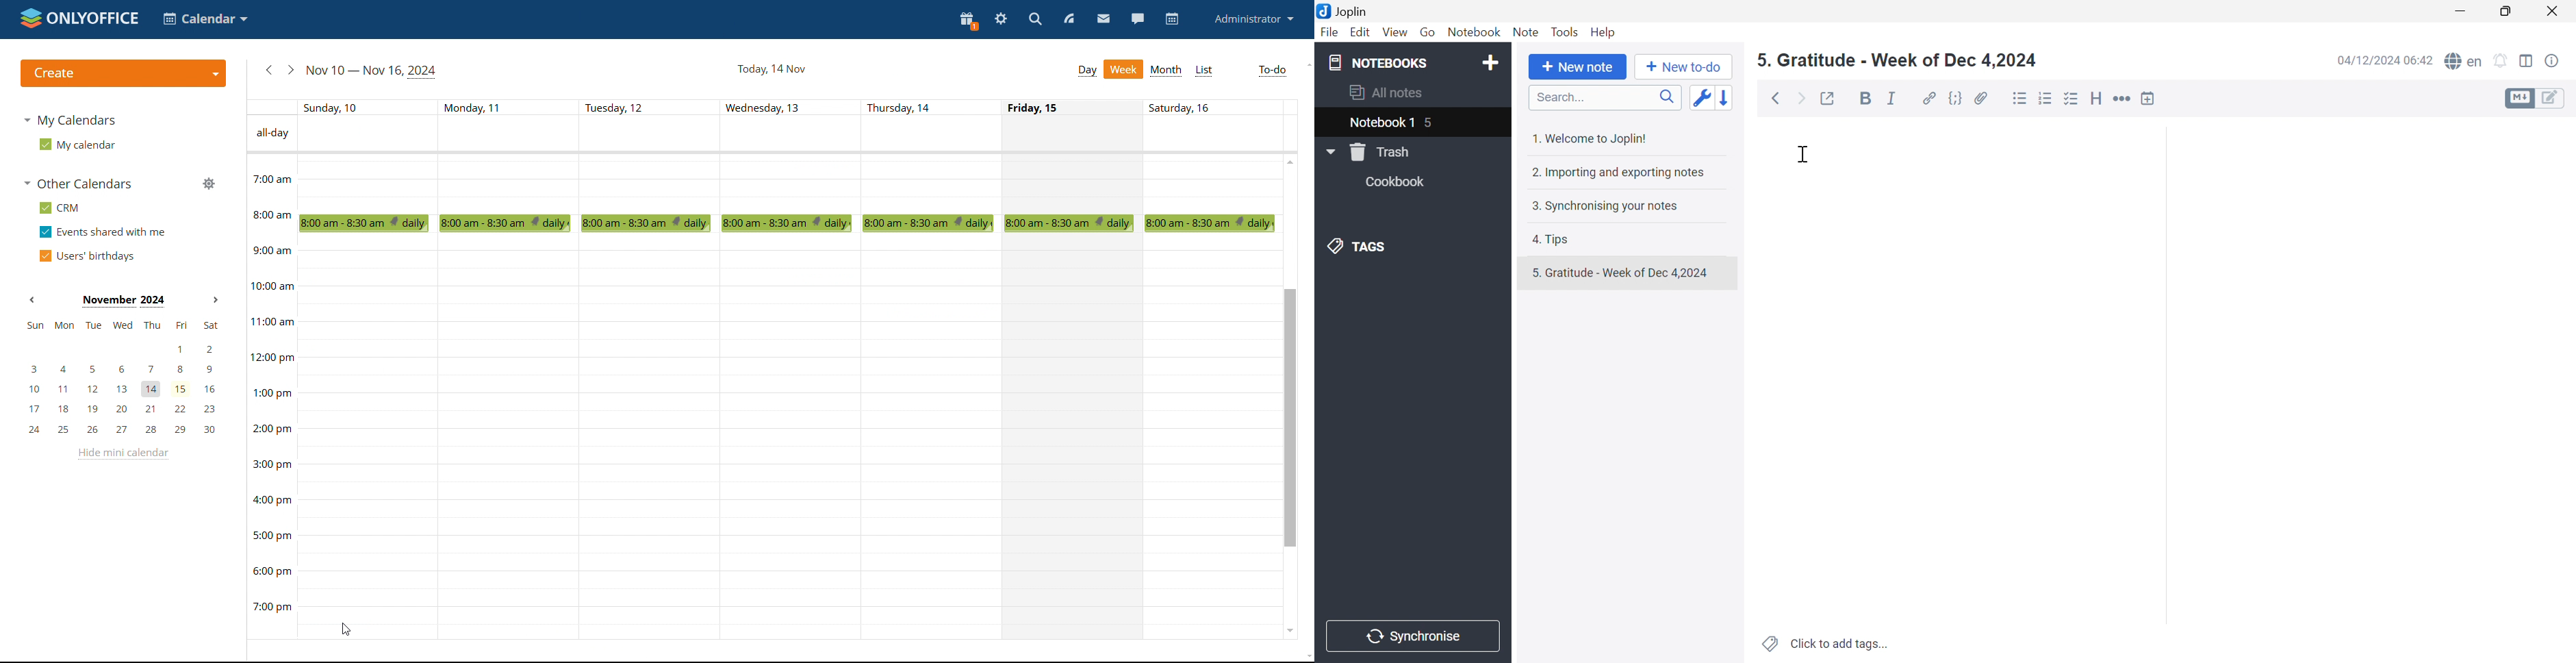 The image size is (2576, 672). What do you see at coordinates (1928, 97) in the screenshot?
I see `Hyperlink` at bounding box center [1928, 97].